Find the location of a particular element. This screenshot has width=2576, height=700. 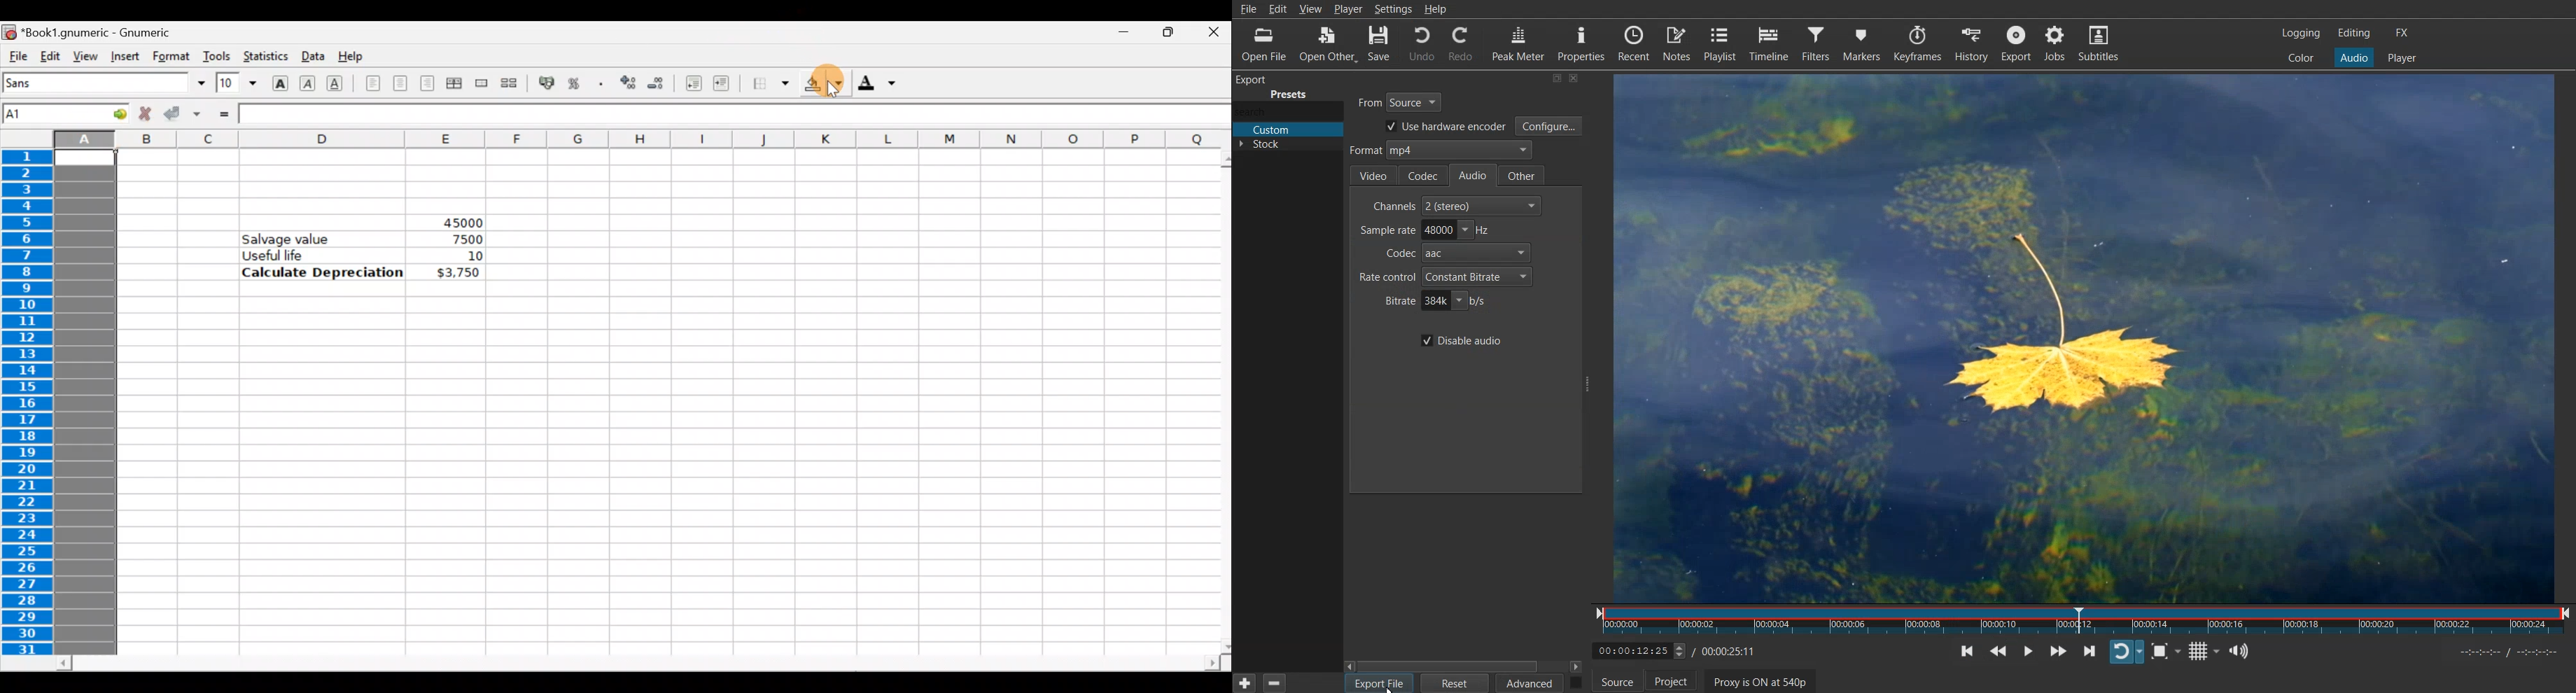

Minimize is located at coordinates (1557, 78).